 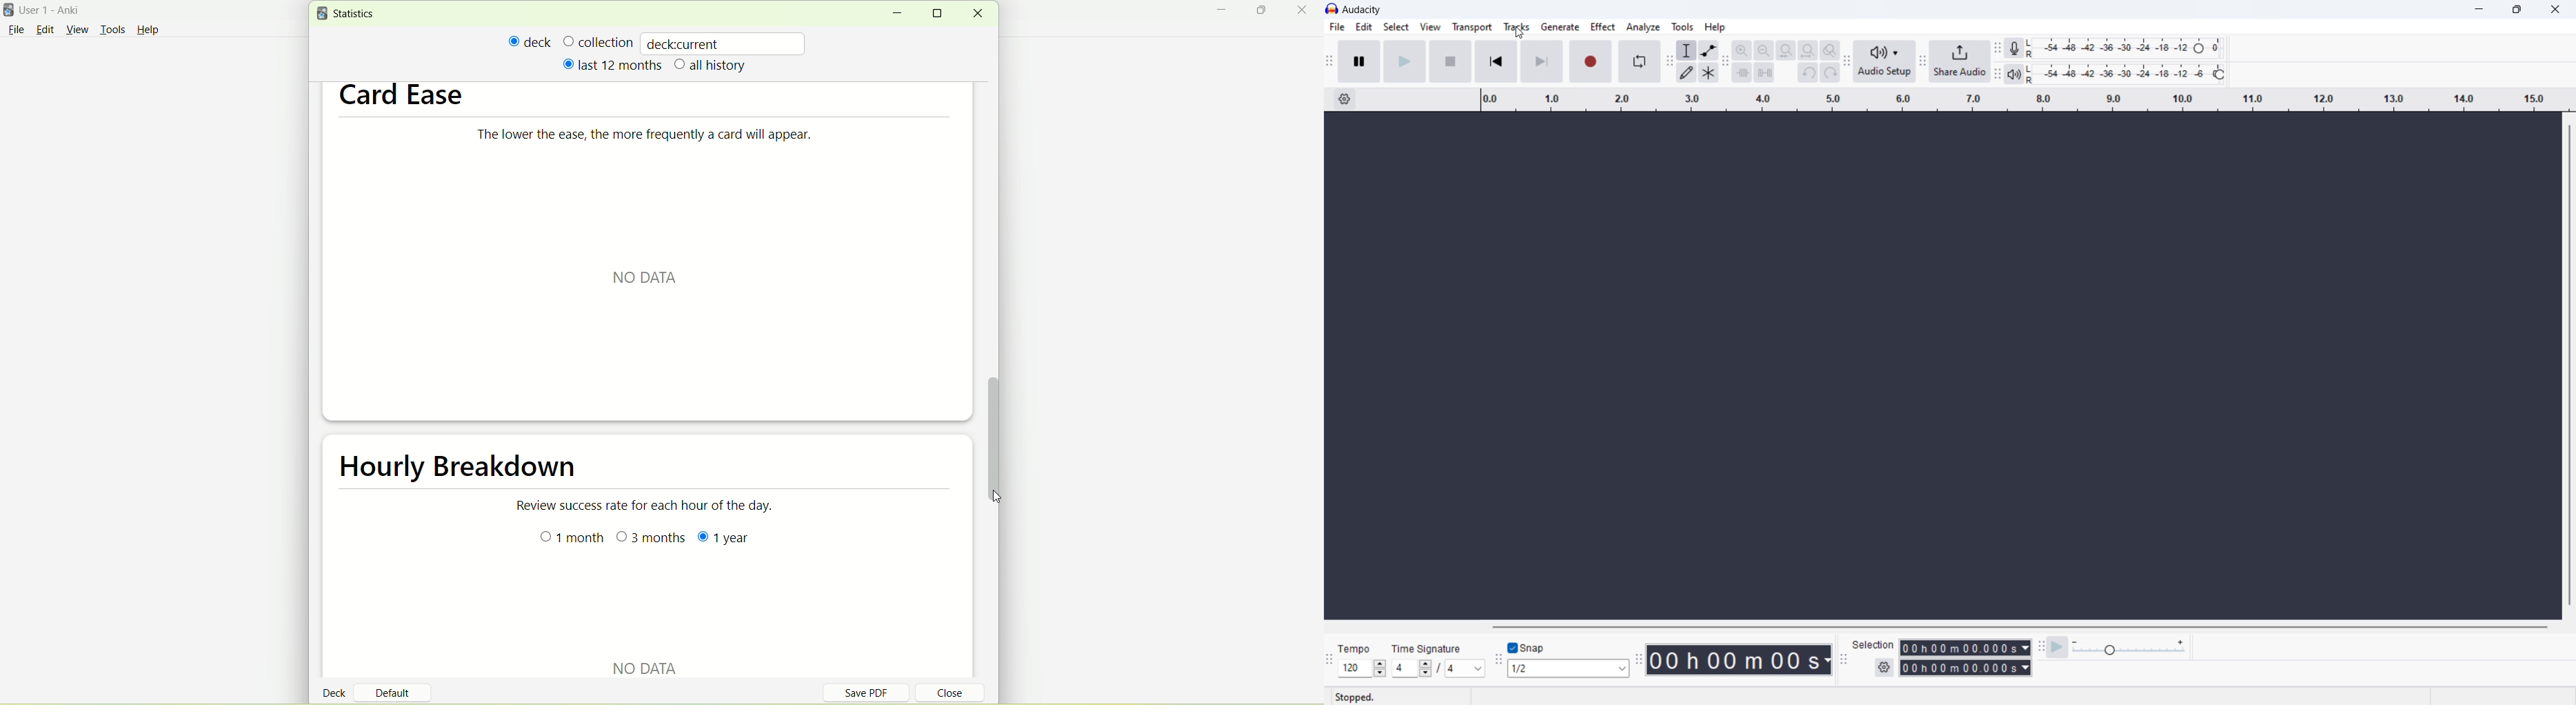 What do you see at coordinates (1516, 27) in the screenshot?
I see `tracks` at bounding box center [1516, 27].